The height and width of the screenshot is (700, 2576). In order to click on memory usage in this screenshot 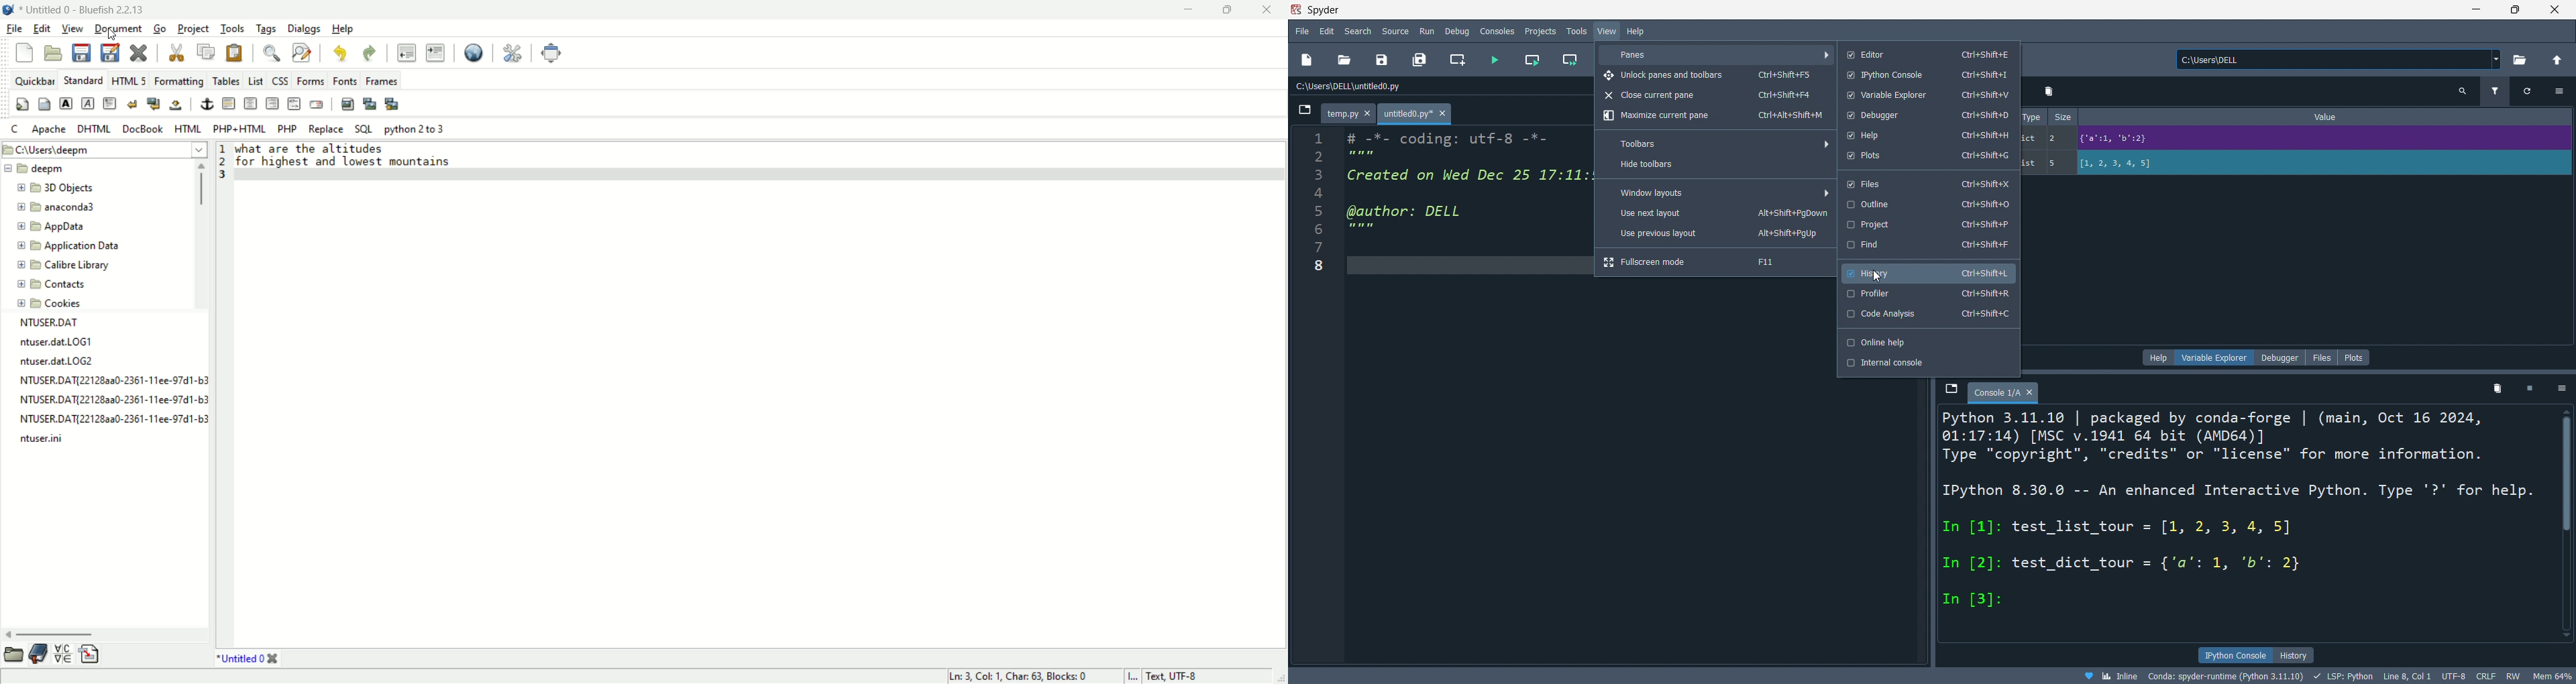, I will do `click(2552, 676)`.